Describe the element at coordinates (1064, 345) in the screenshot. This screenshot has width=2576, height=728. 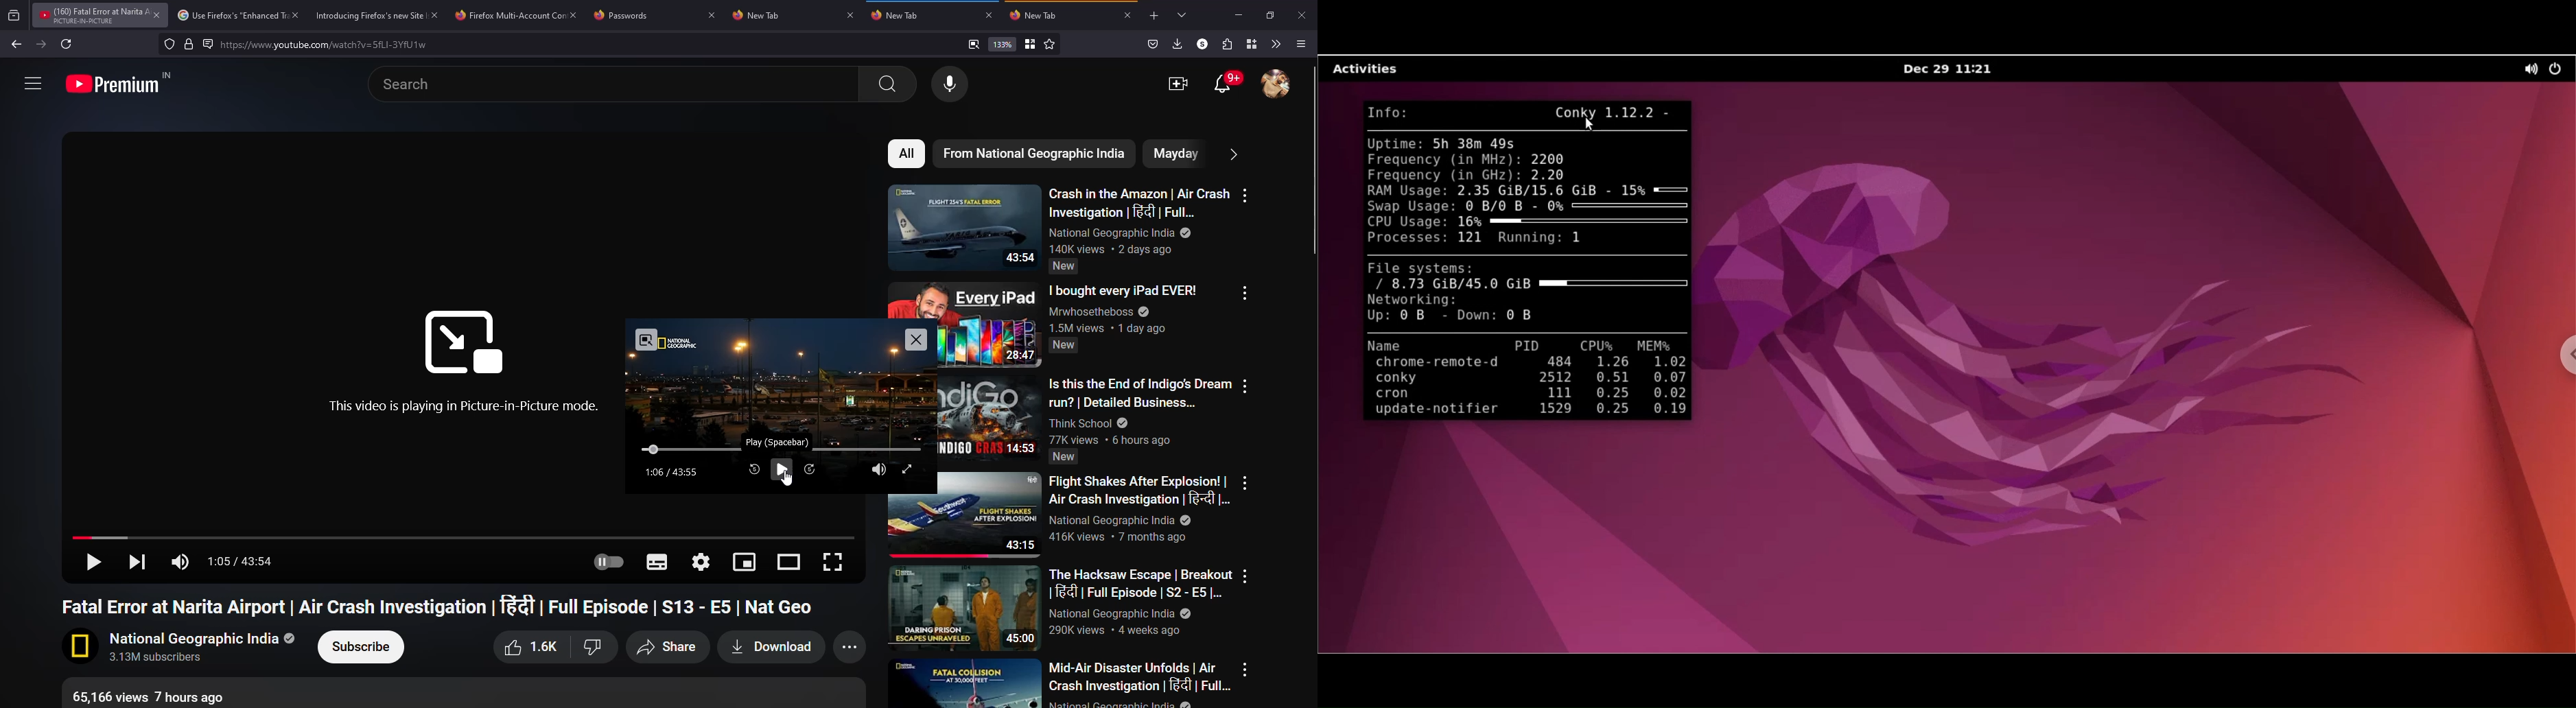
I see `Indicates video is new` at that location.